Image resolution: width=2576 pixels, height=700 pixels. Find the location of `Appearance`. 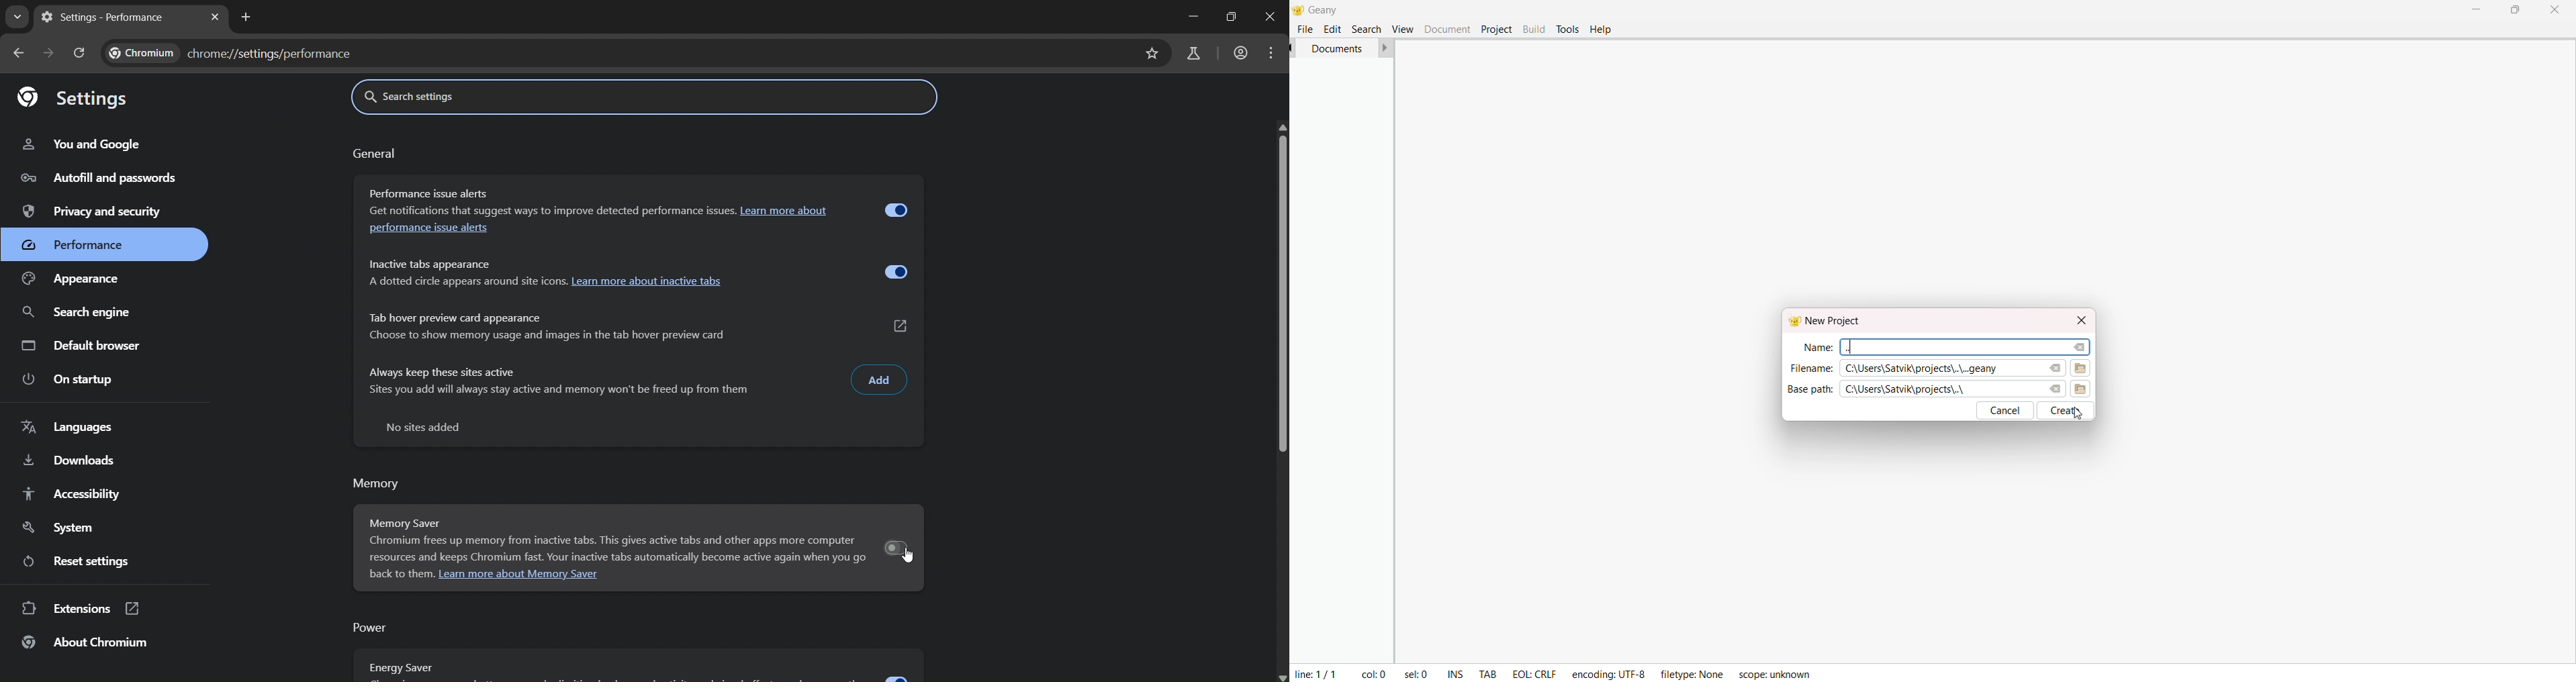

Appearance is located at coordinates (91, 279).